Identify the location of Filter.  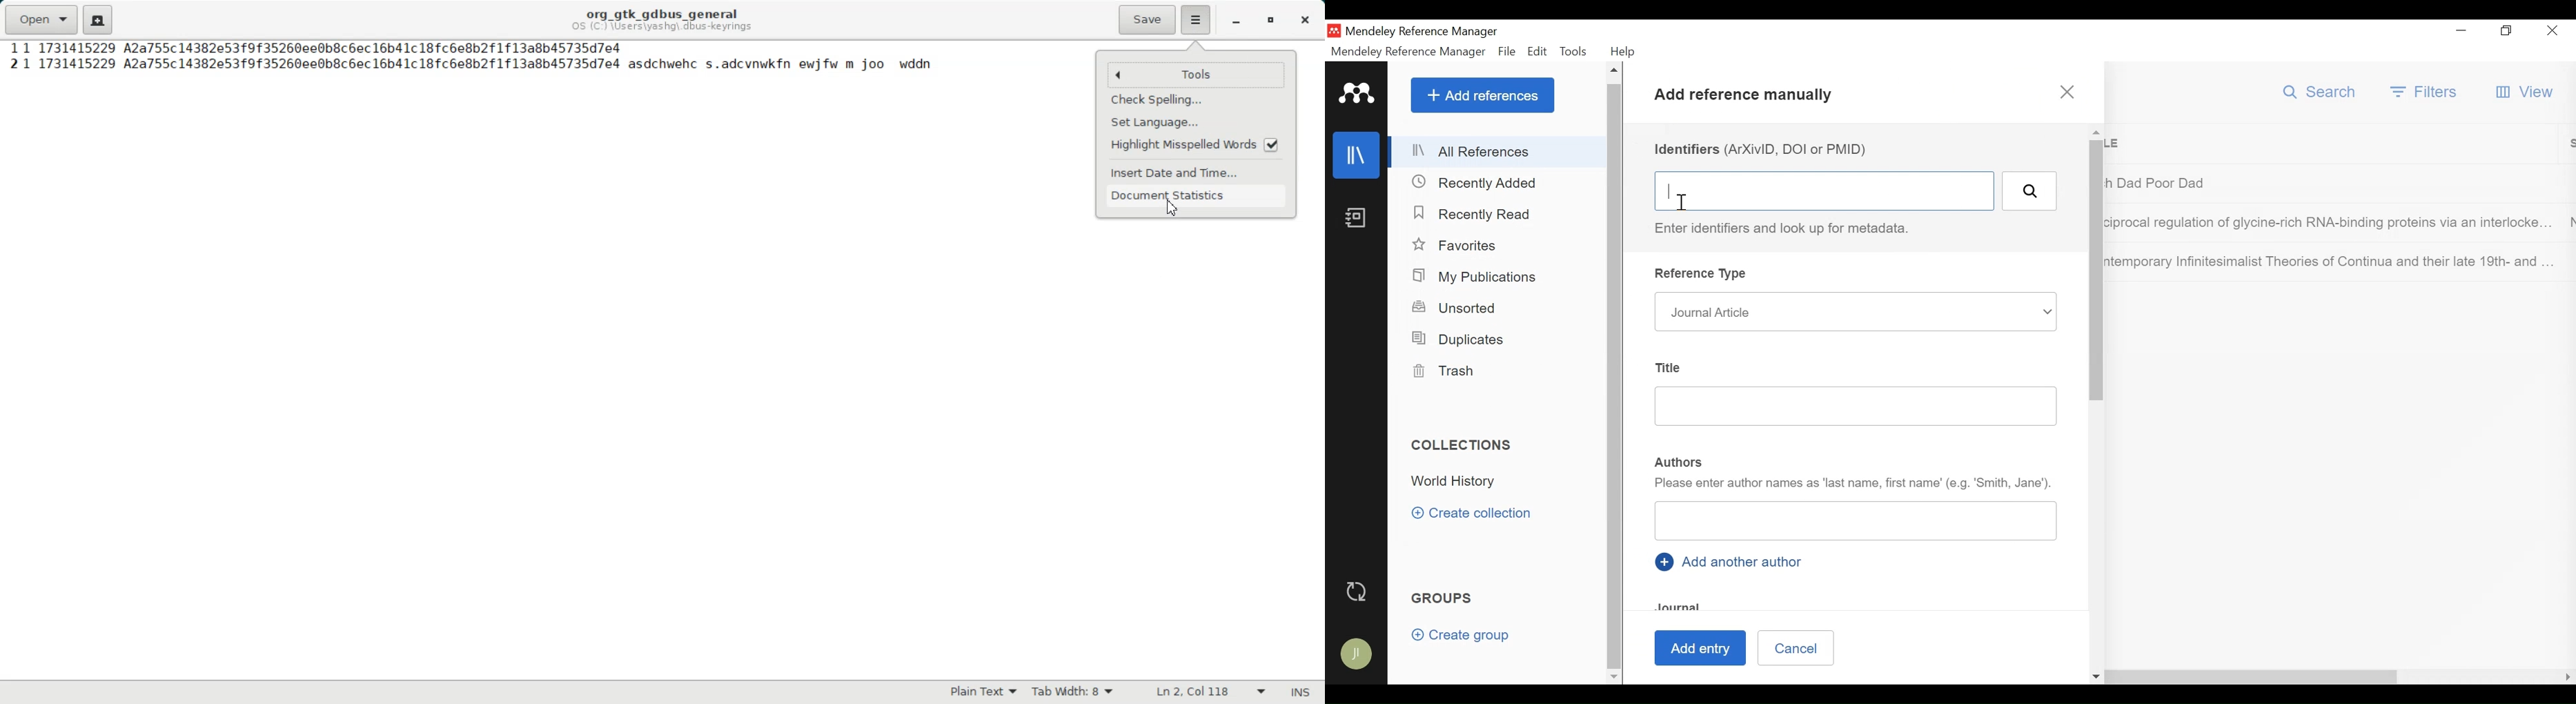
(2426, 91).